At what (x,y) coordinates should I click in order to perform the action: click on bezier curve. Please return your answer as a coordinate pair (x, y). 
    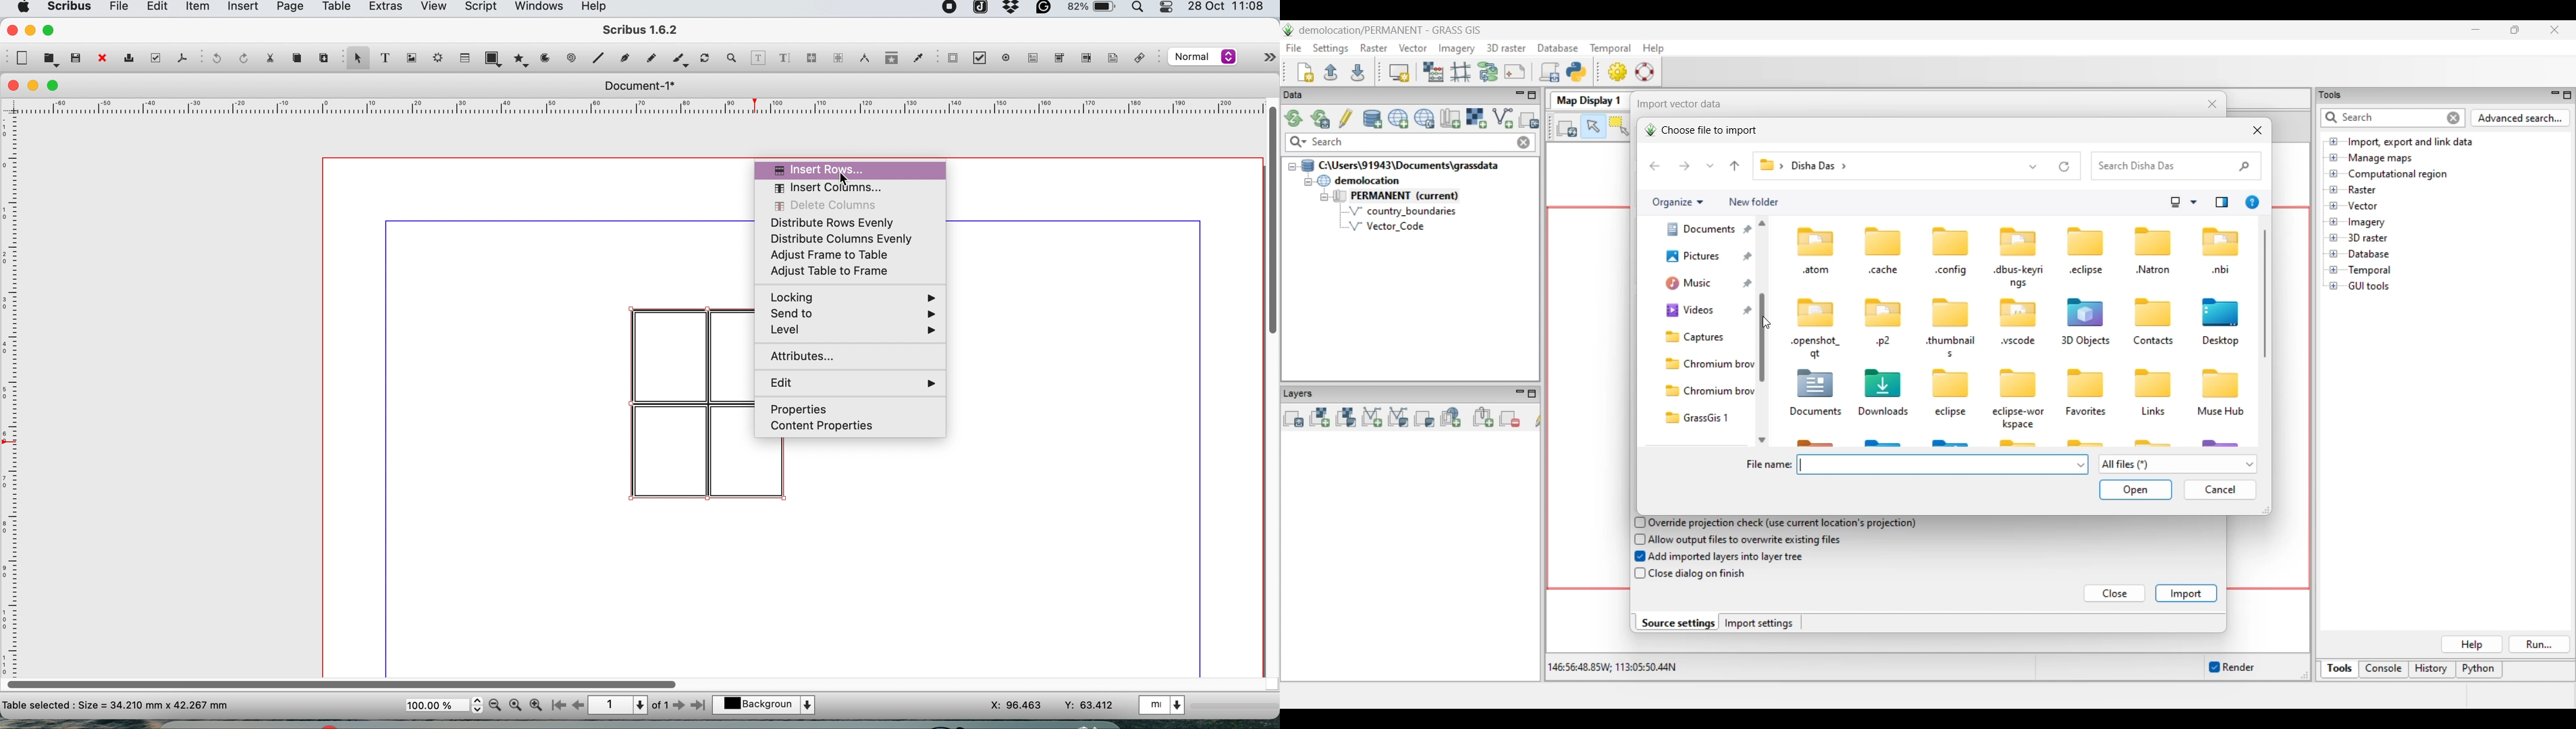
    Looking at the image, I should click on (624, 60).